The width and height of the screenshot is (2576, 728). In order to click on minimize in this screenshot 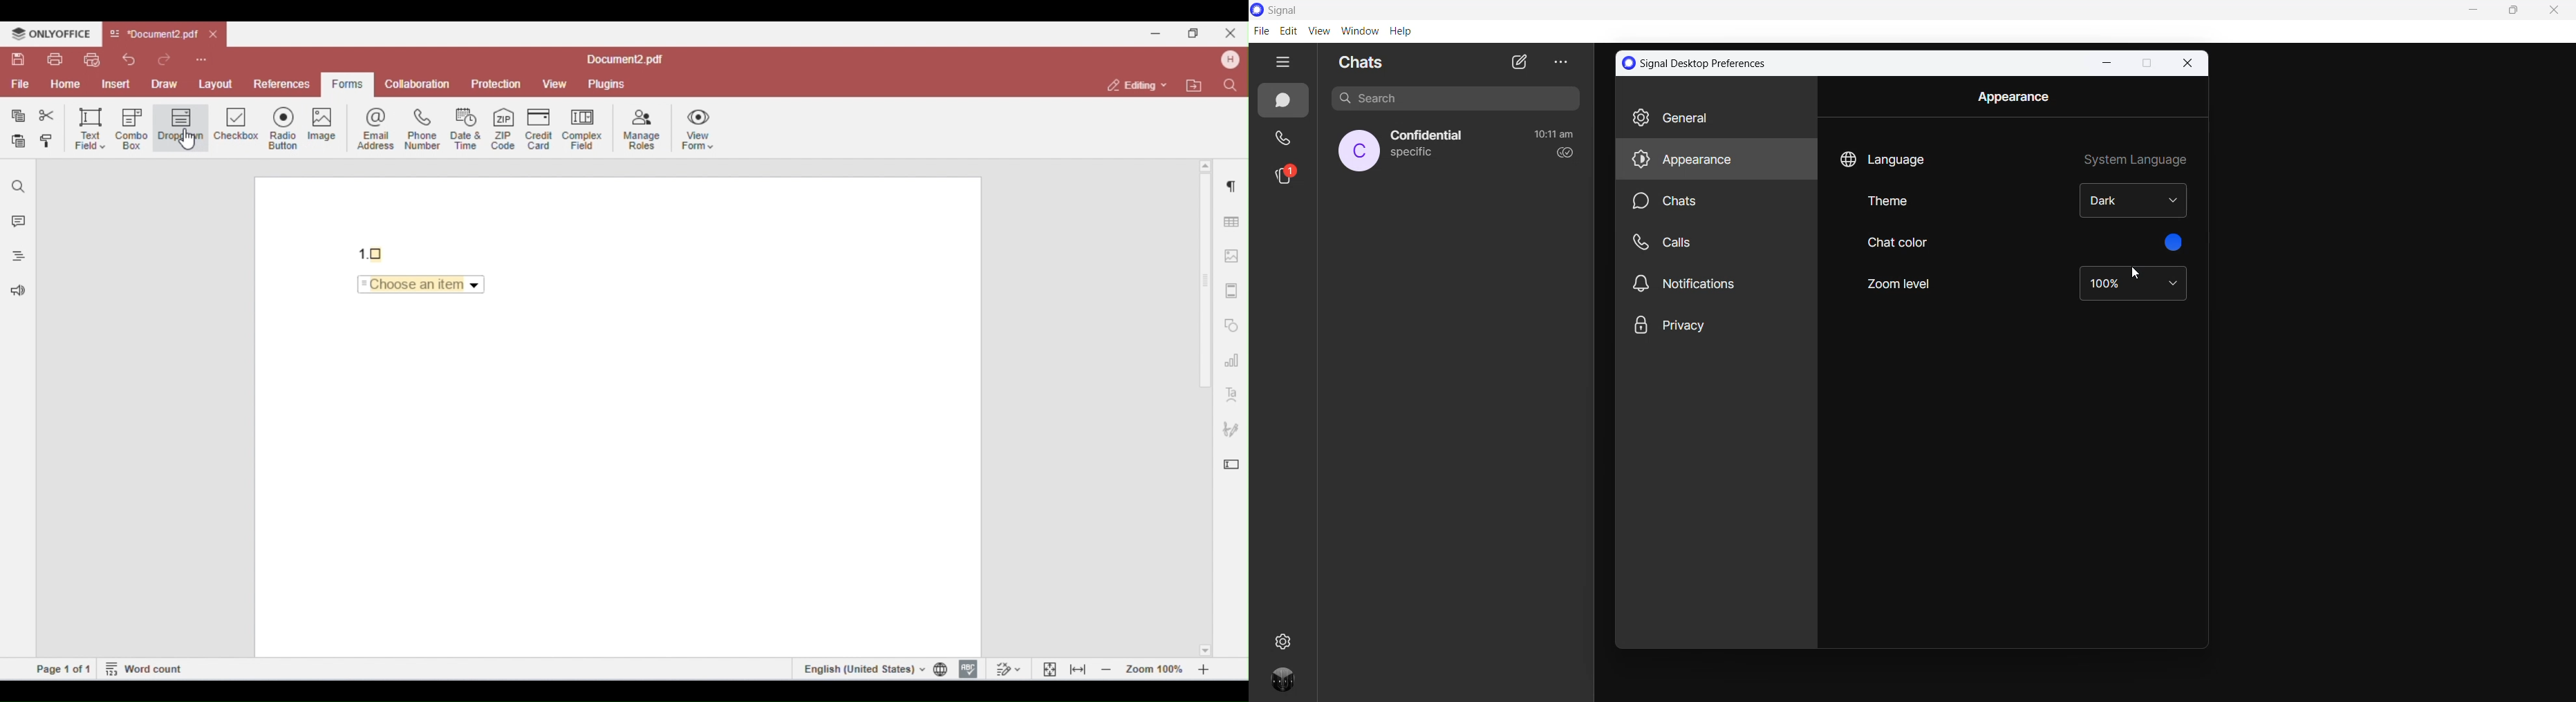, I will do `click(2476, 12)`.